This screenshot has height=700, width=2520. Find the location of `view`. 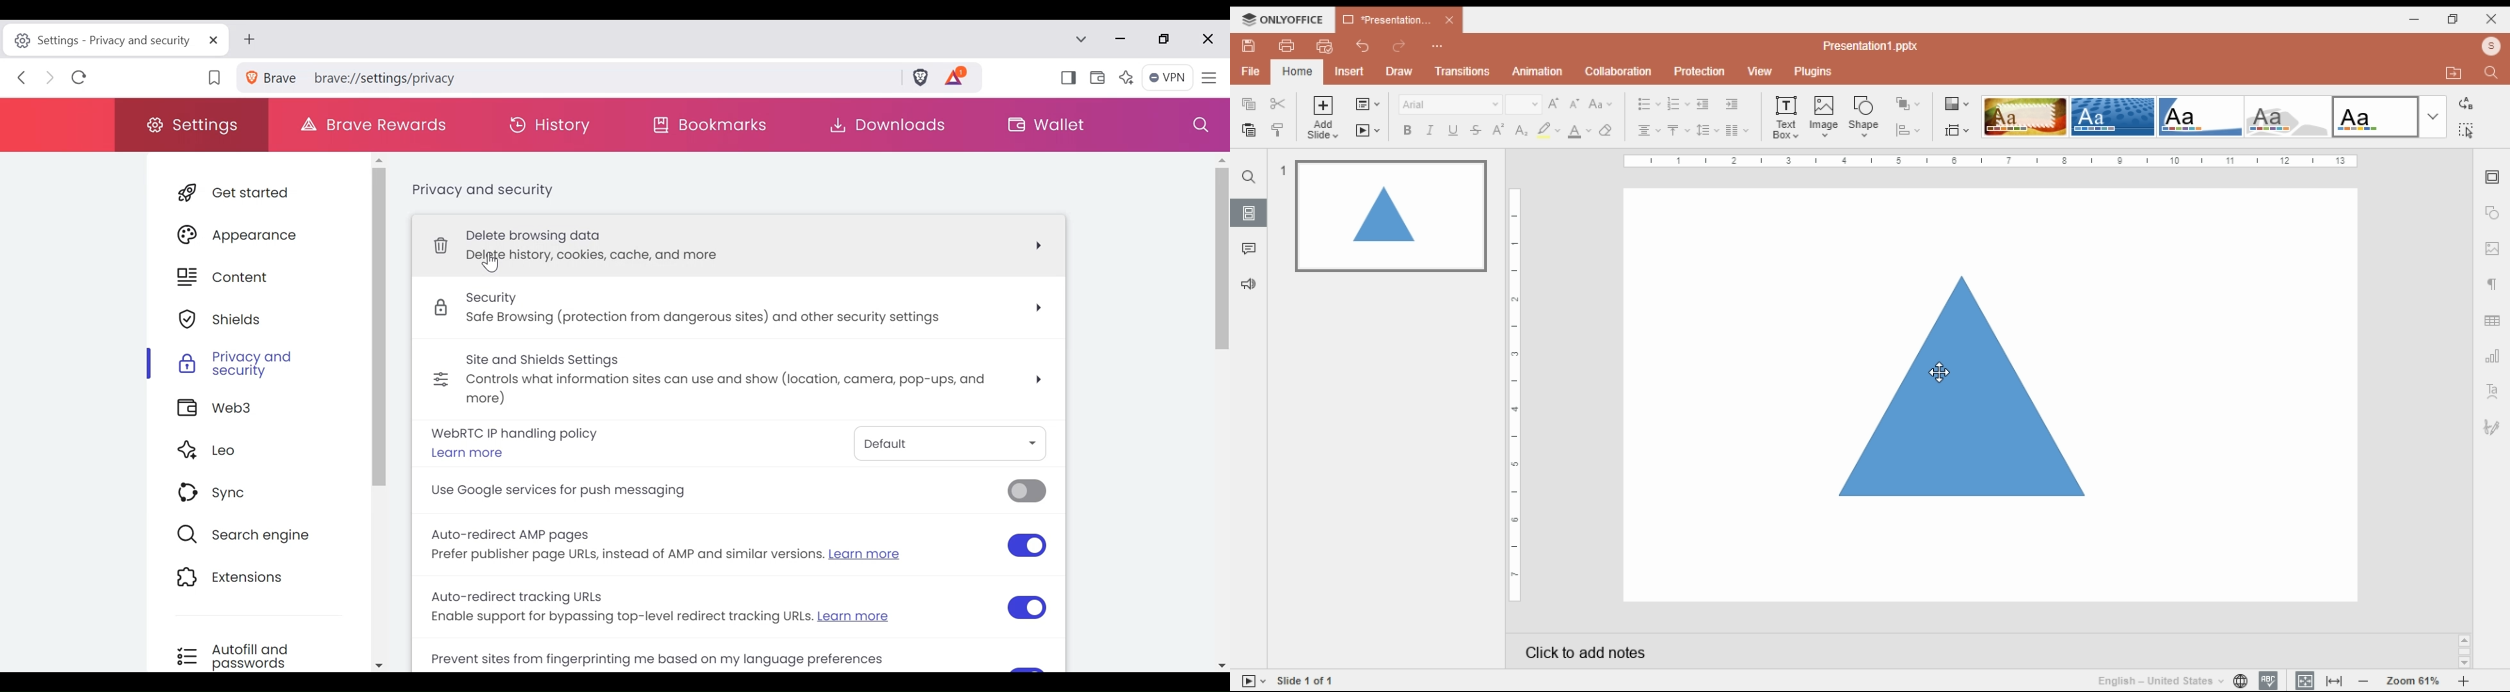

view is located at coordinates (1761, 72).